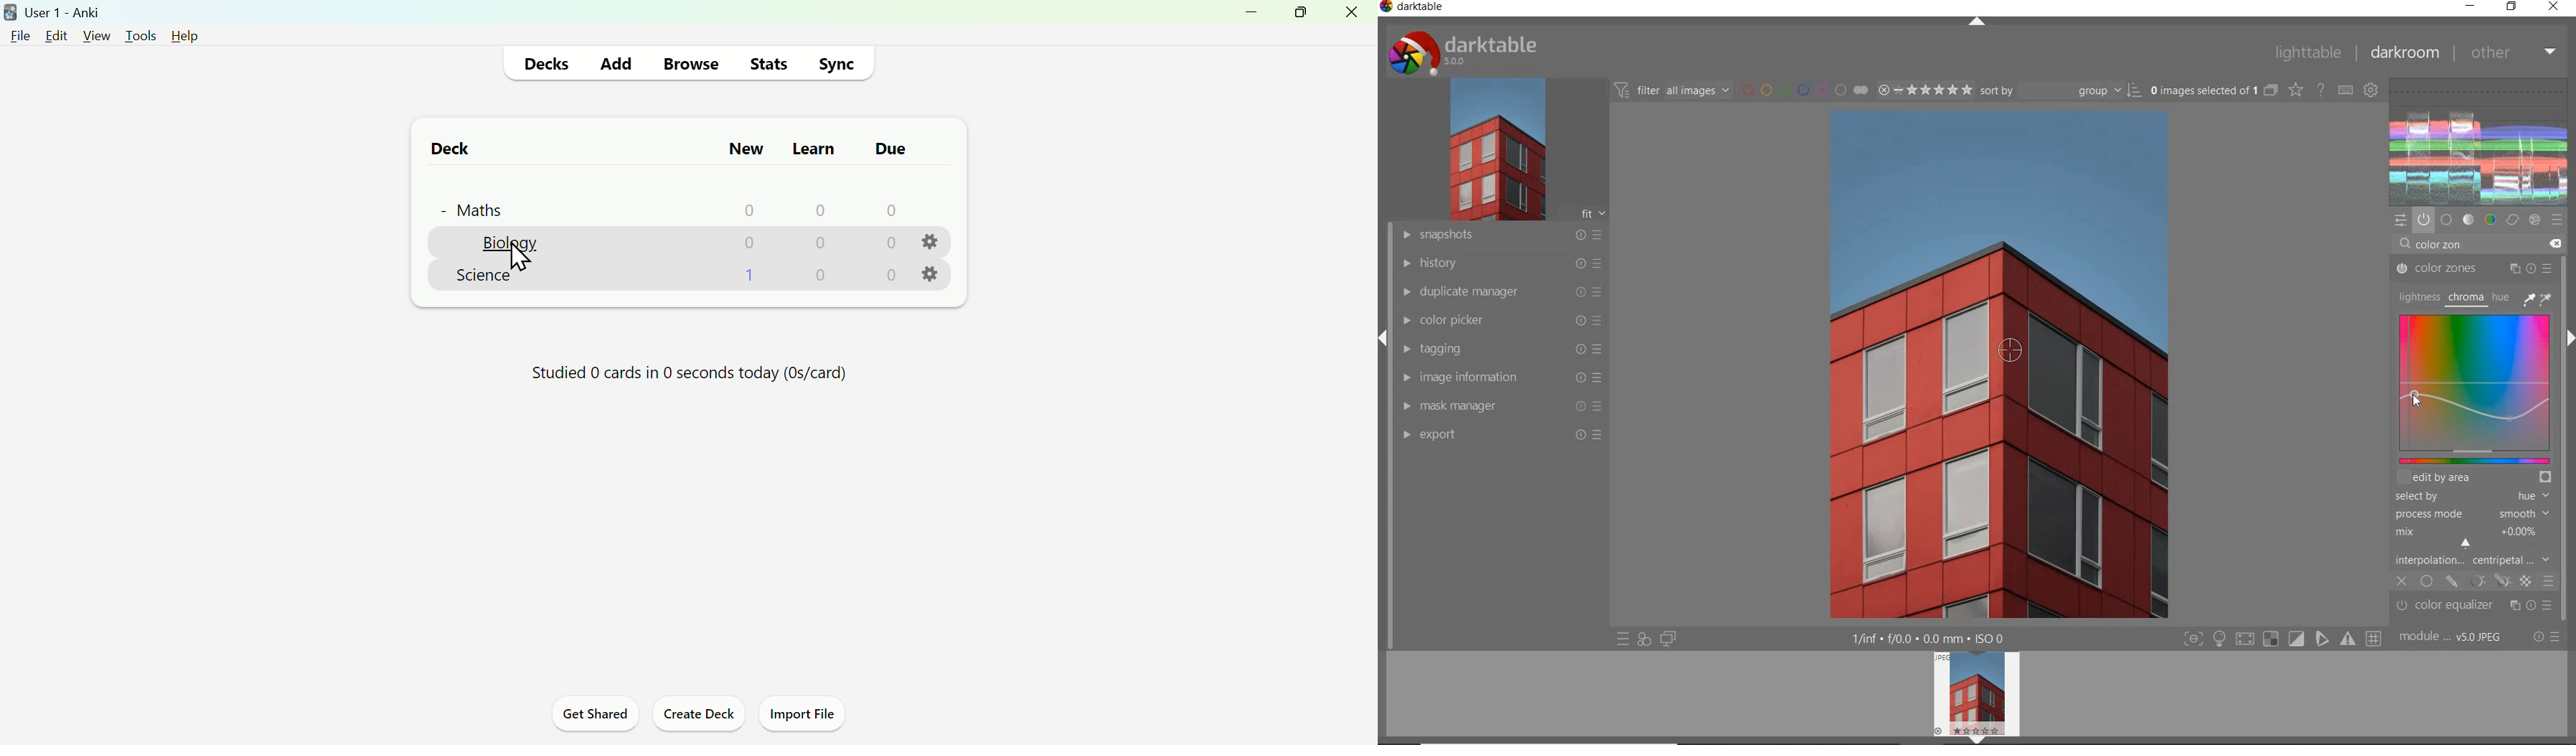 The image size is (2576, 756). Describe the element at coordinates (95, 36) in the screenshot. I see `view` at that location.